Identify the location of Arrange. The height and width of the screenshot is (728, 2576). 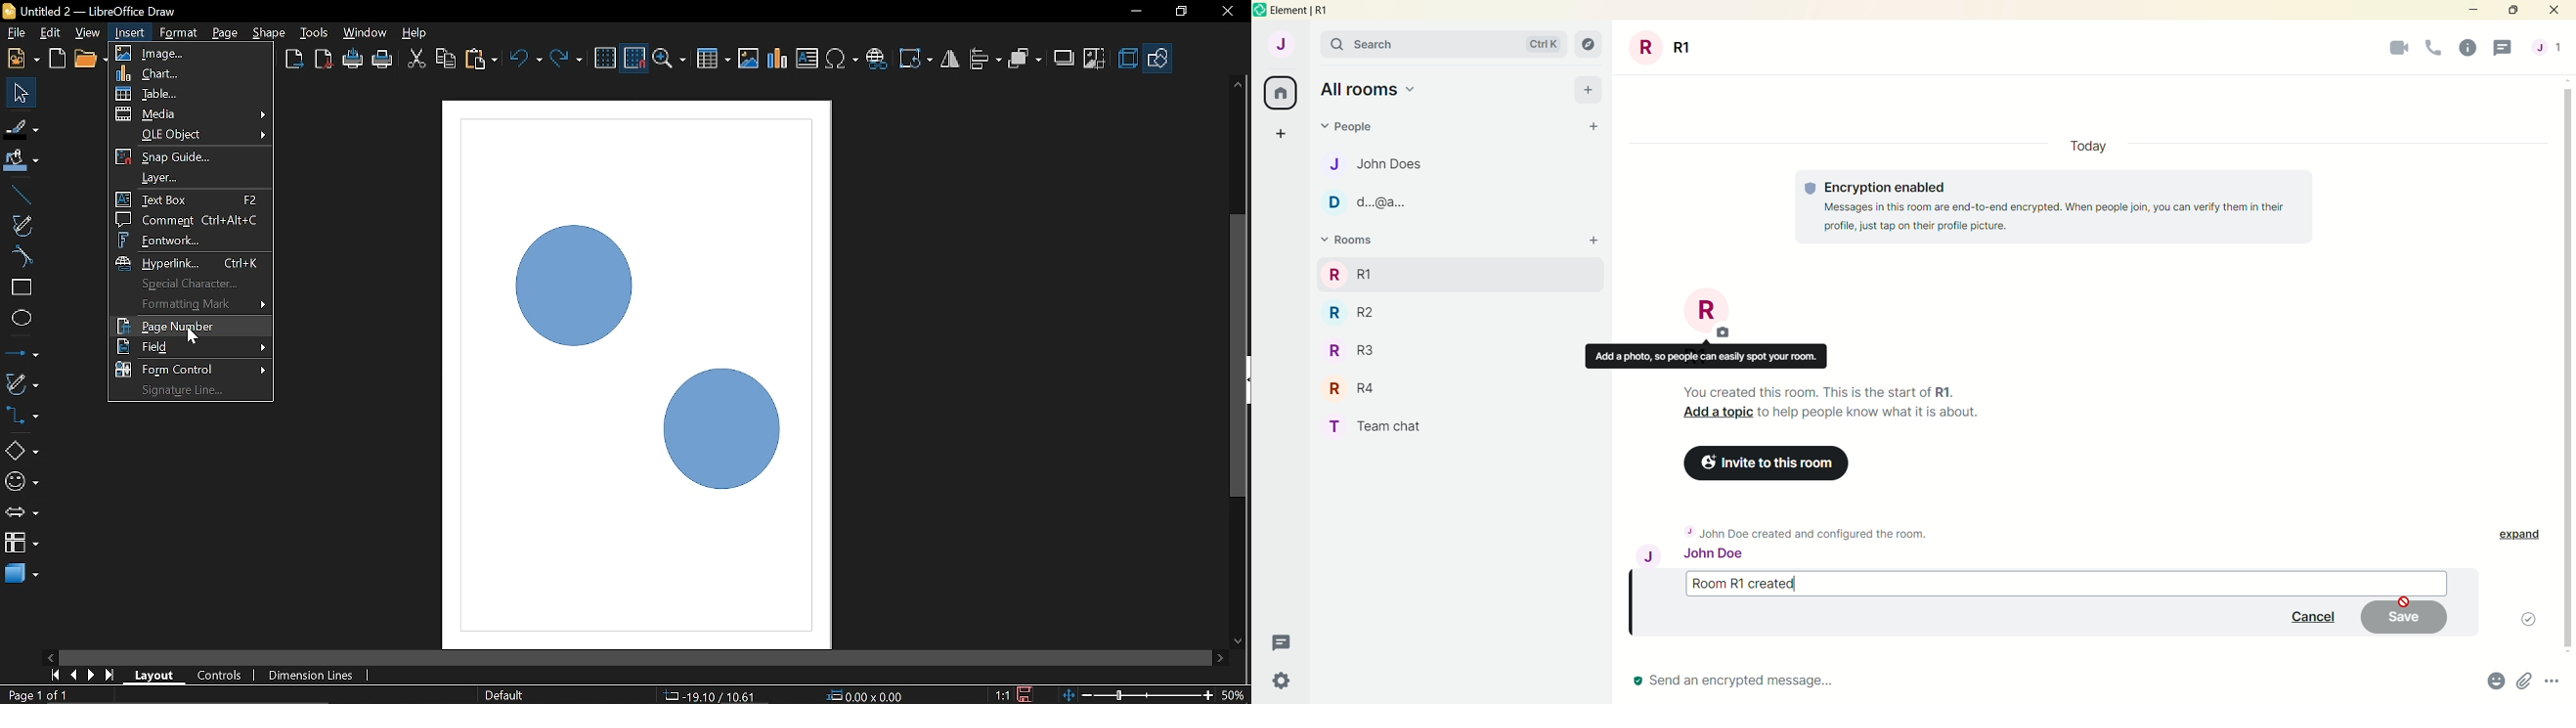
(1025, 60).